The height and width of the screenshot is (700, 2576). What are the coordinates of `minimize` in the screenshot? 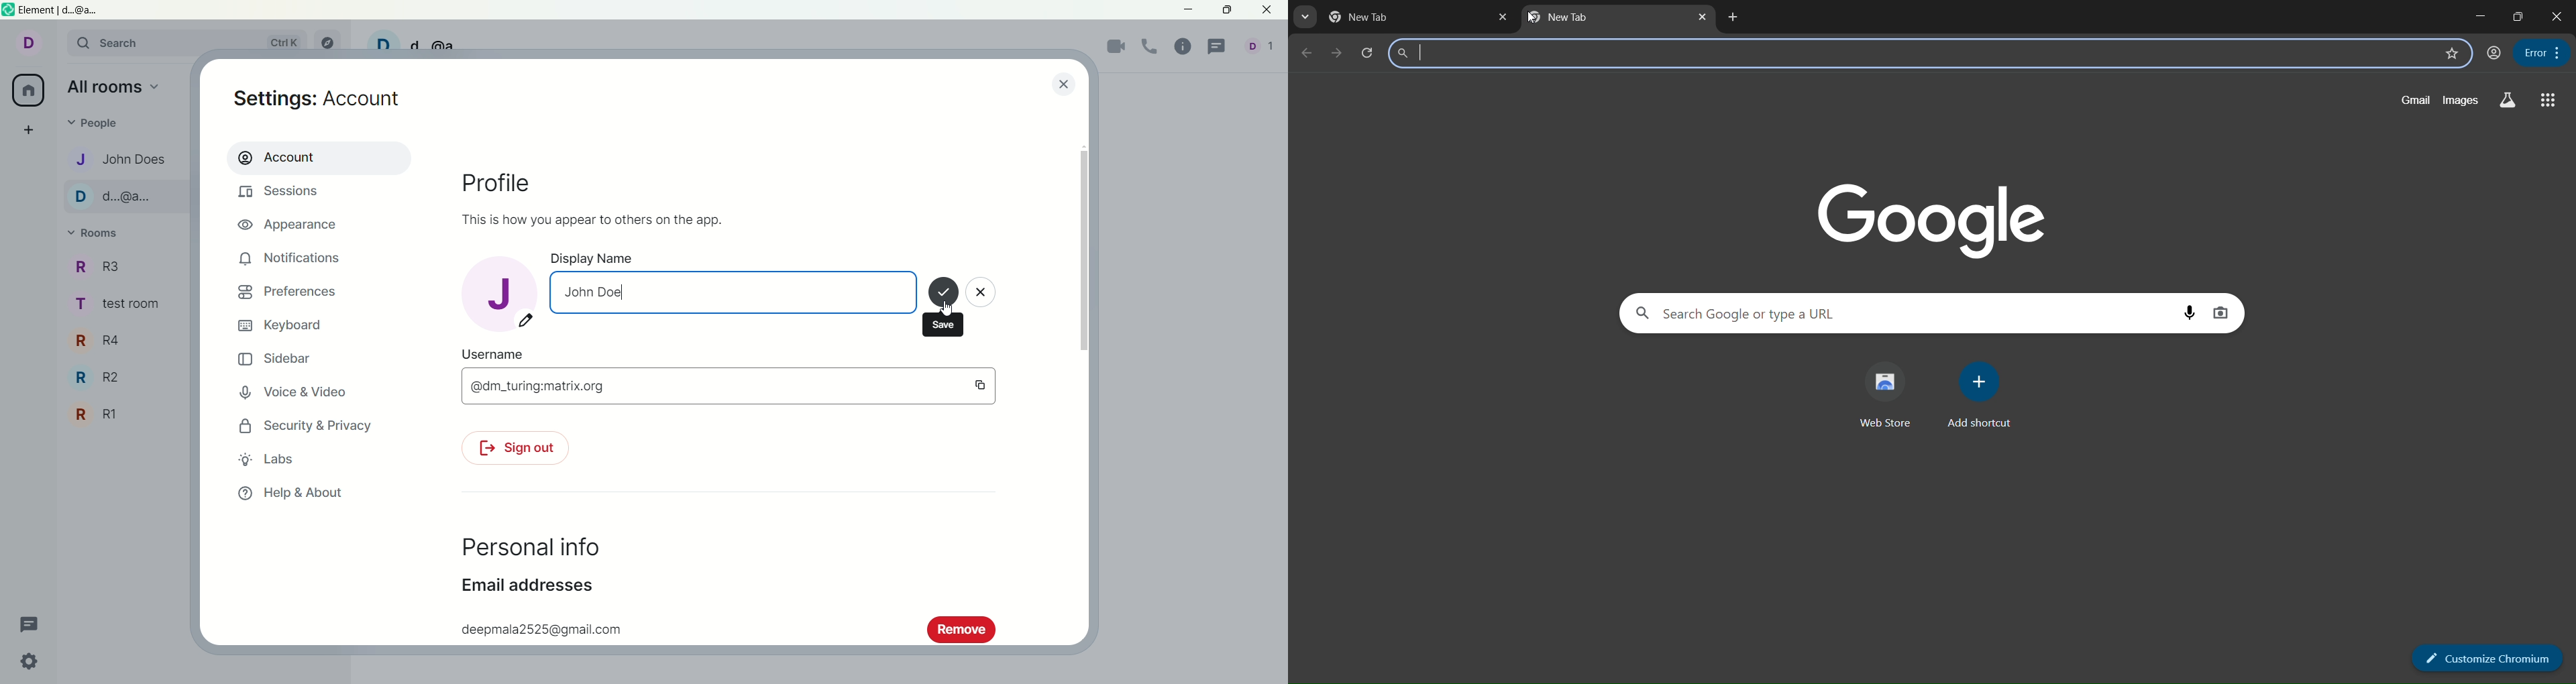 It's located at (1189, 11).